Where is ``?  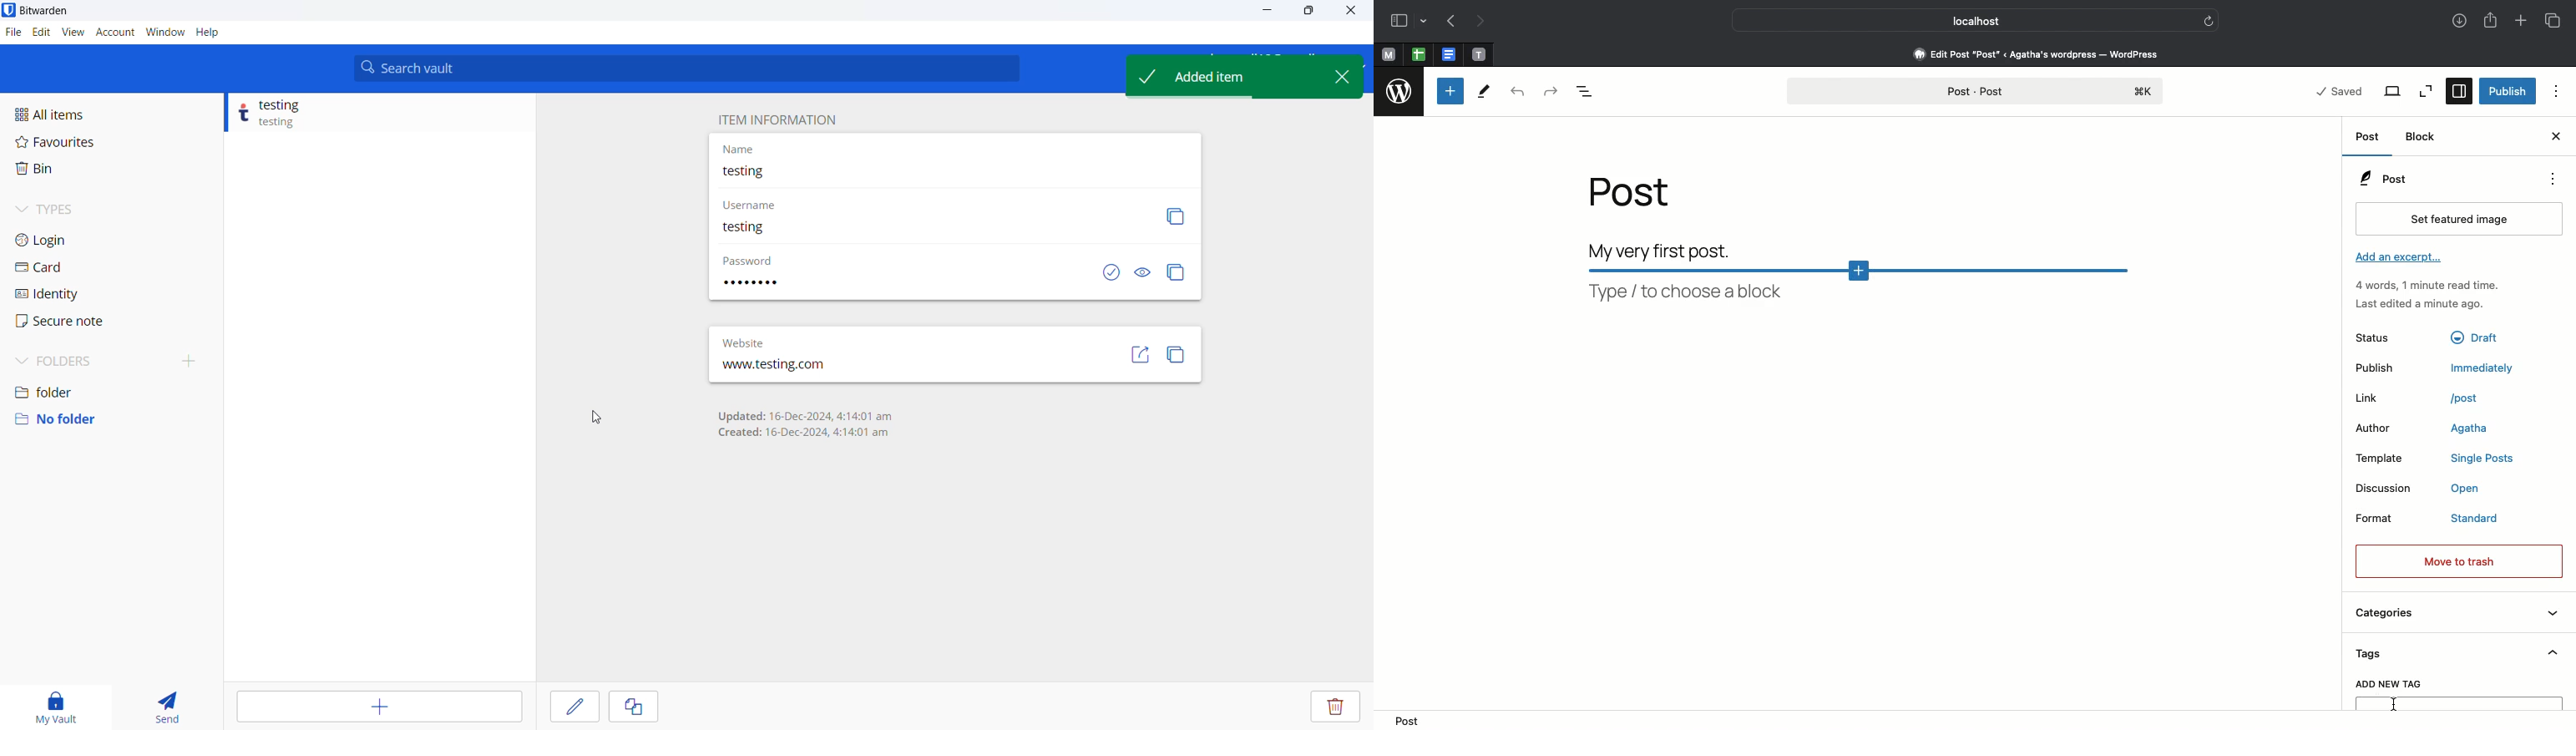  is located at coordinates (1425, 20).